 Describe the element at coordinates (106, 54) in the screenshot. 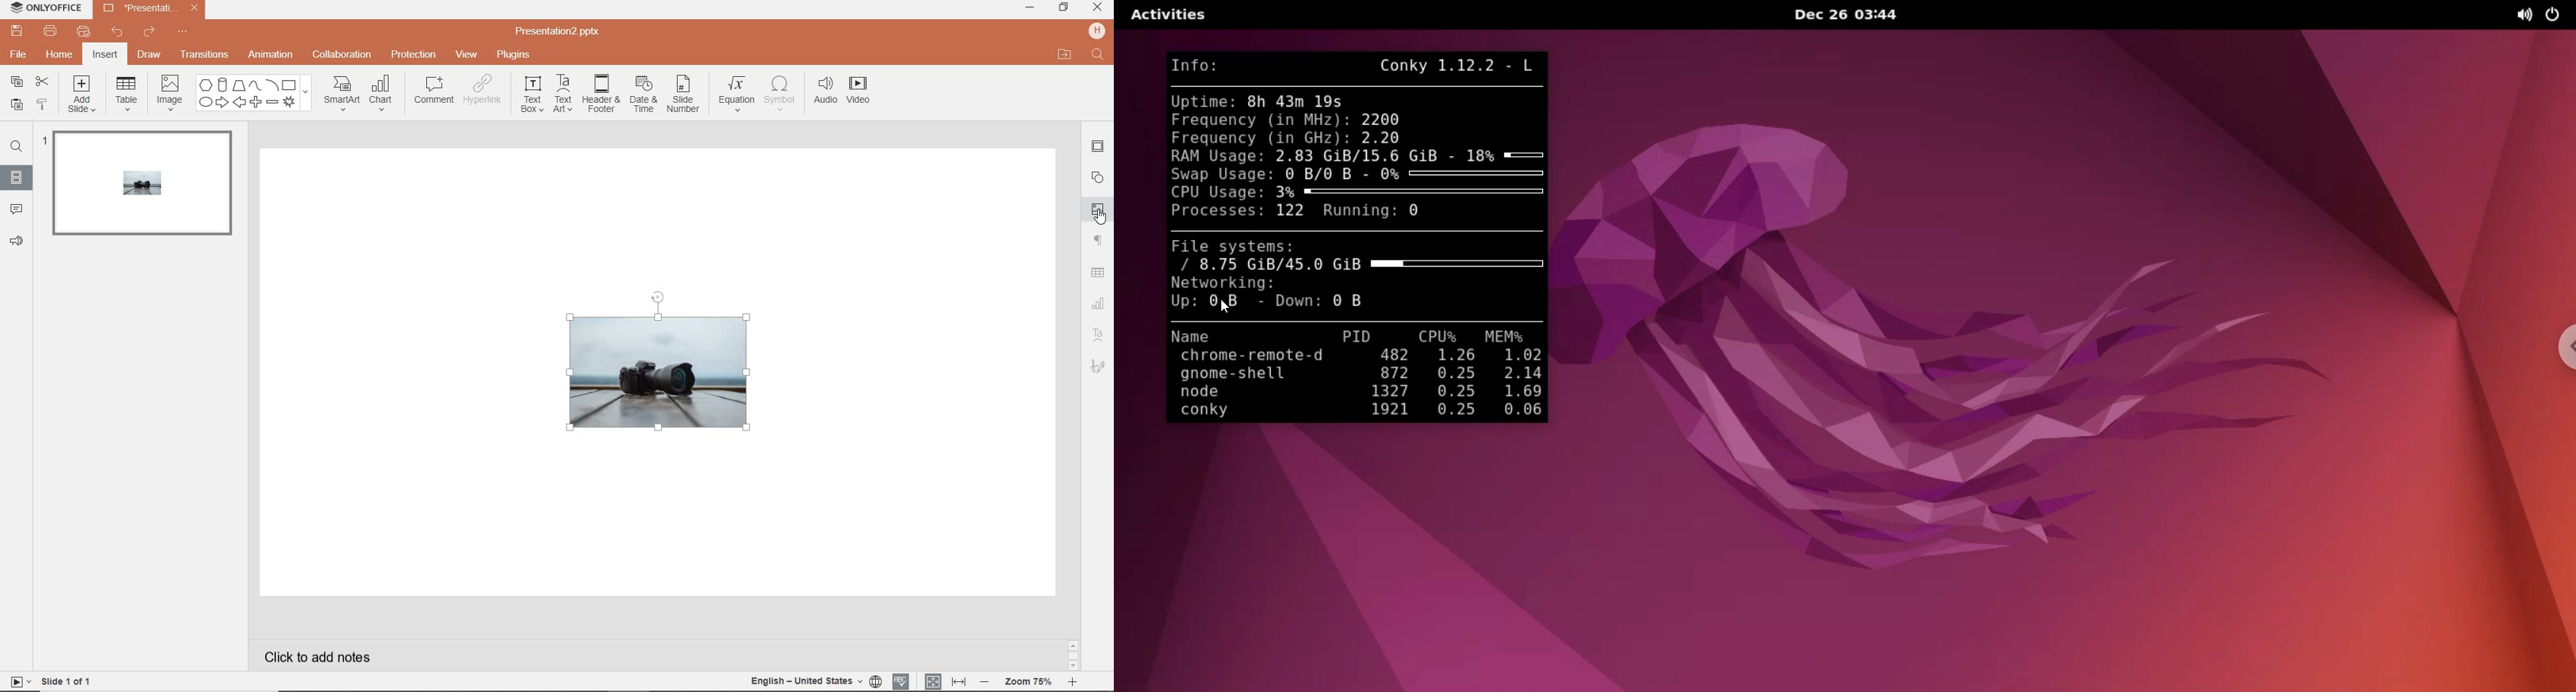

I see `insert` at that location.